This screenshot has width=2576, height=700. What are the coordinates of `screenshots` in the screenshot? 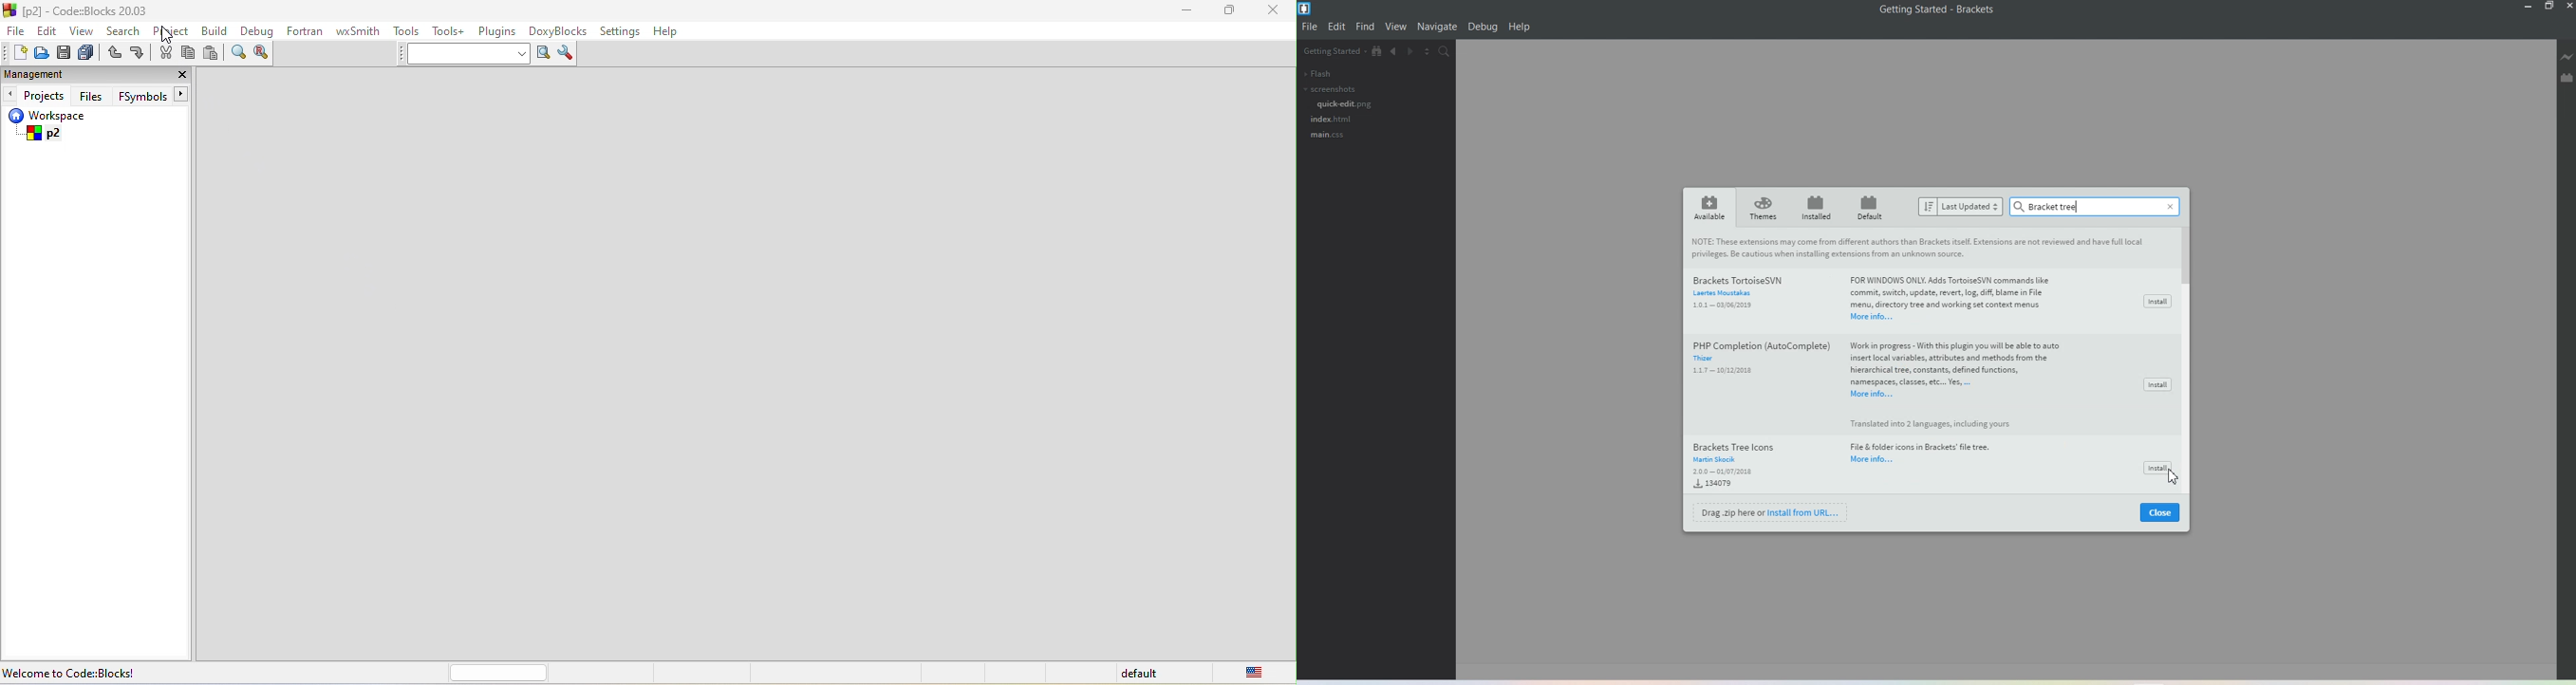 It's located at (1329, 89).